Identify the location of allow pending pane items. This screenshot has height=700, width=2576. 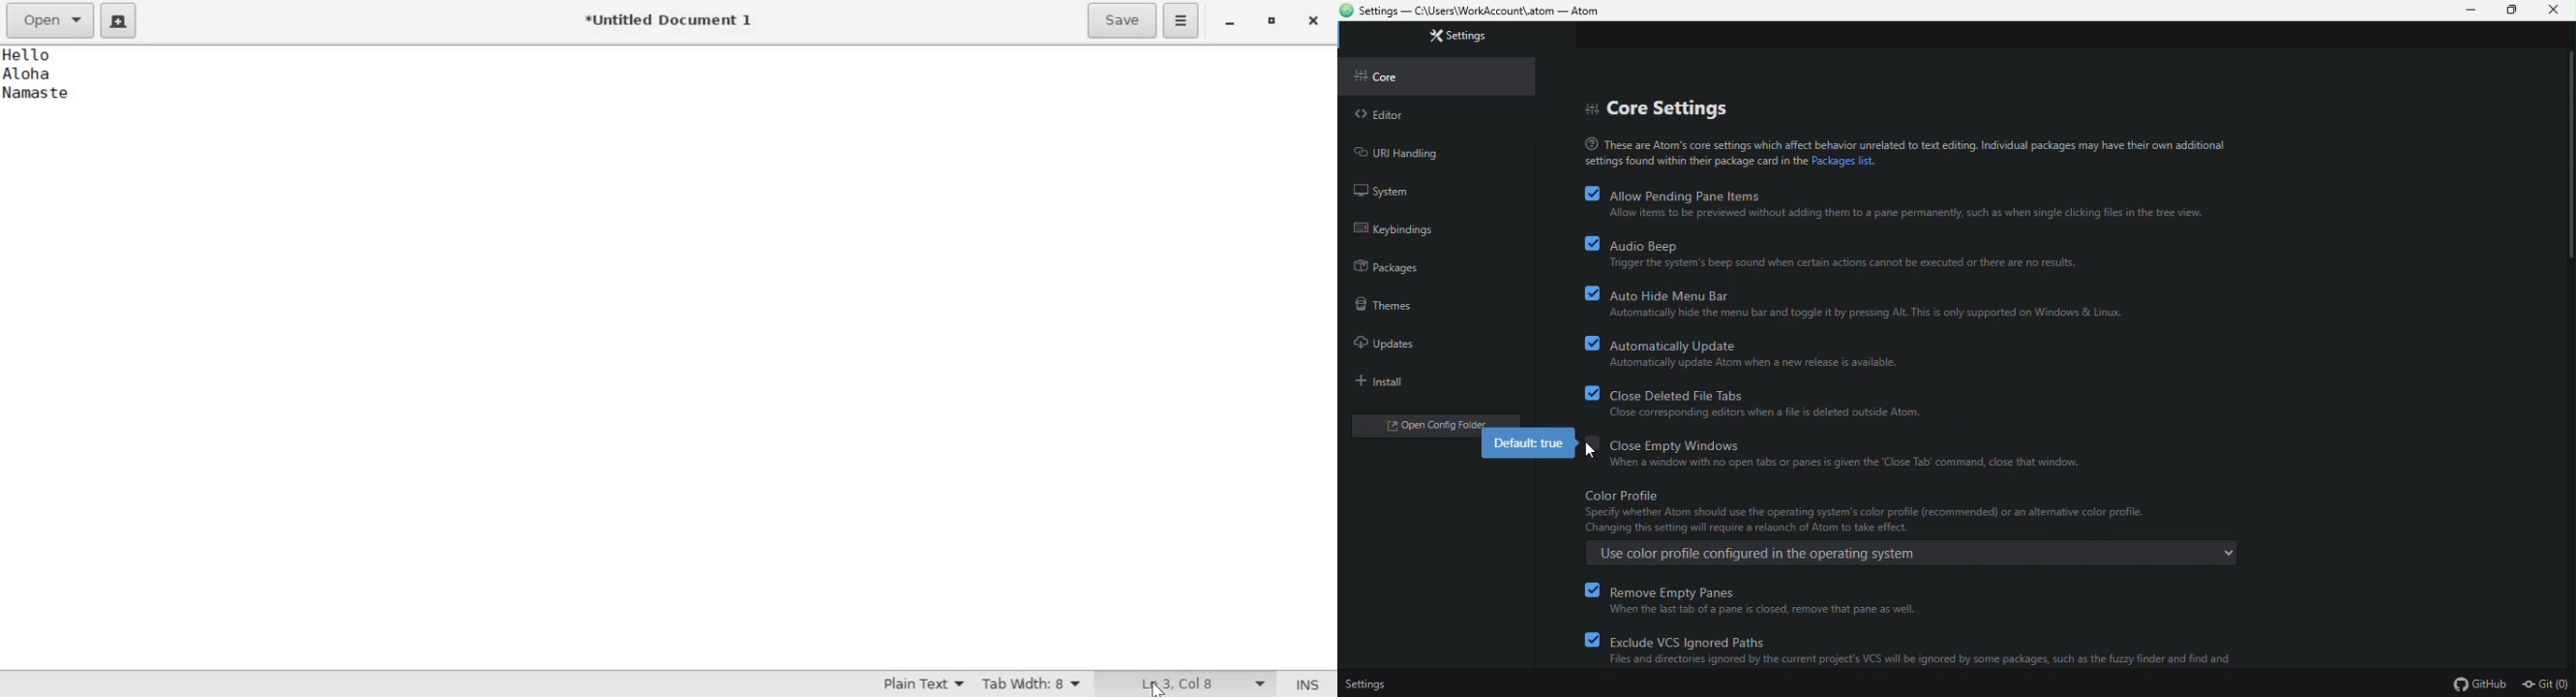
(1918, 202).